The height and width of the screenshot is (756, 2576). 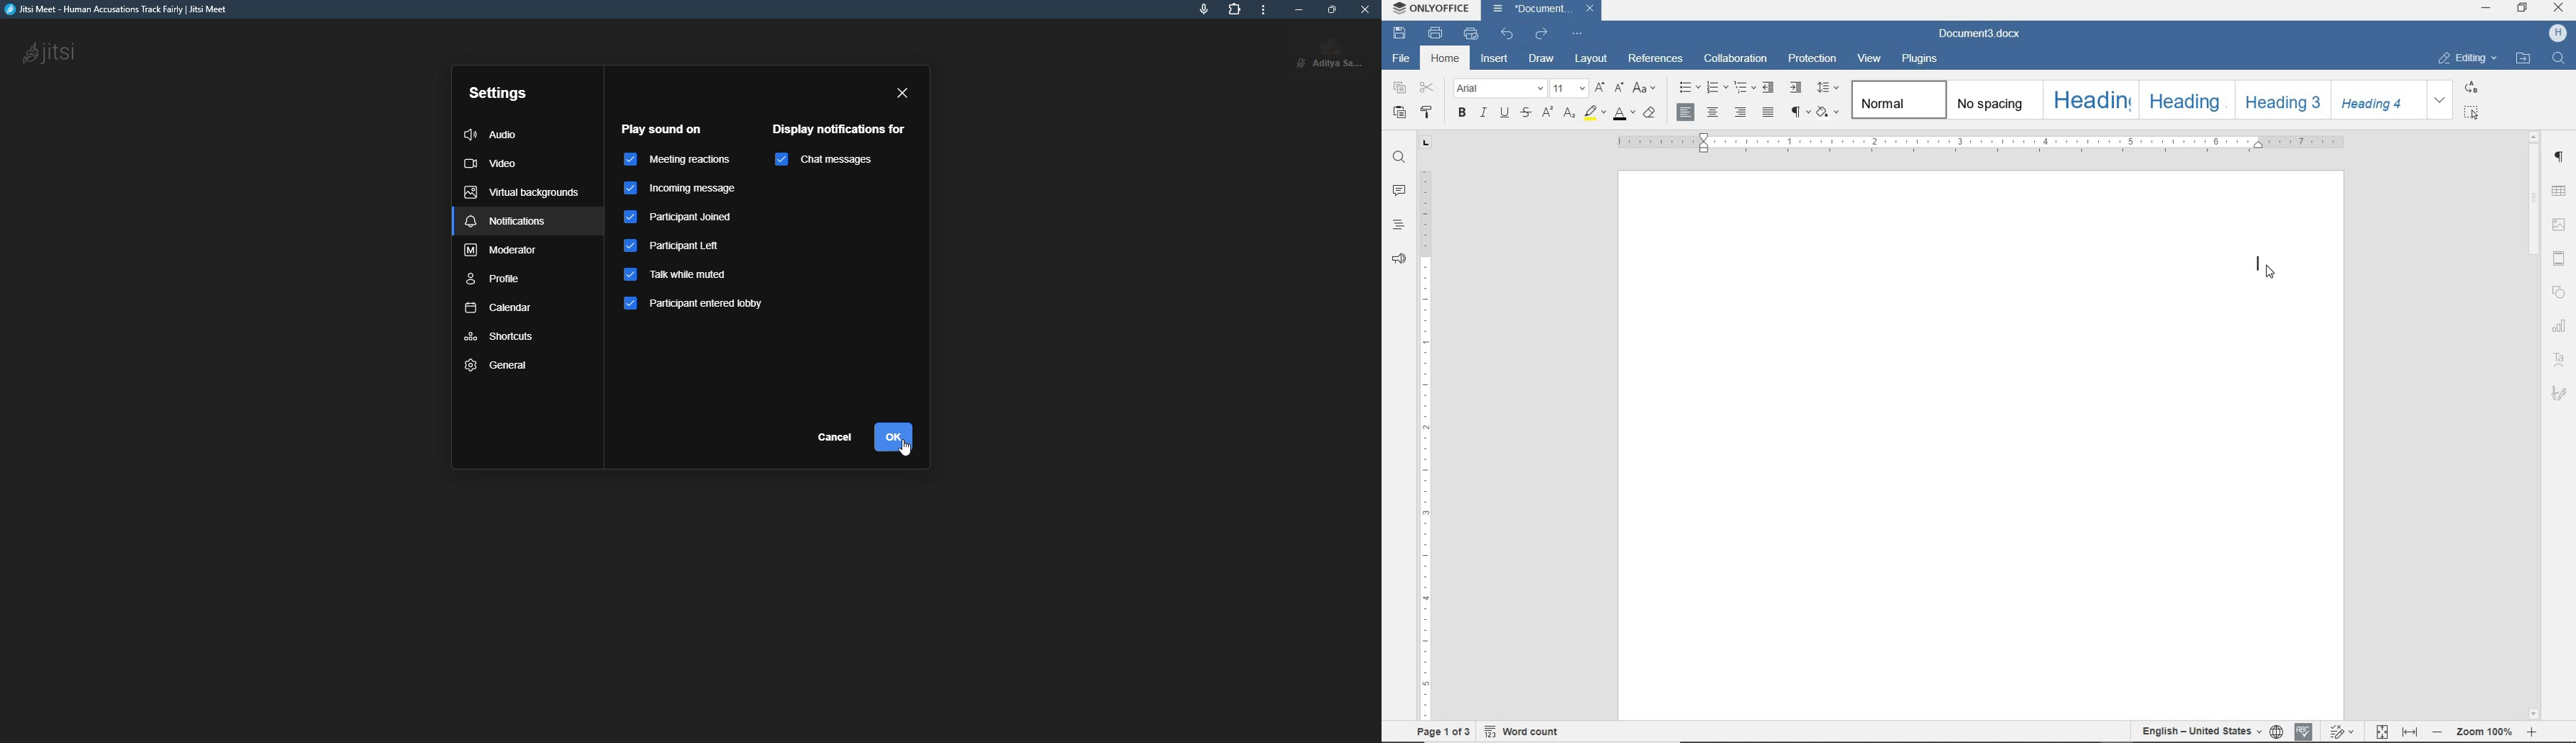 I want to click on HEADING 3, so click(x=2283, y=101).